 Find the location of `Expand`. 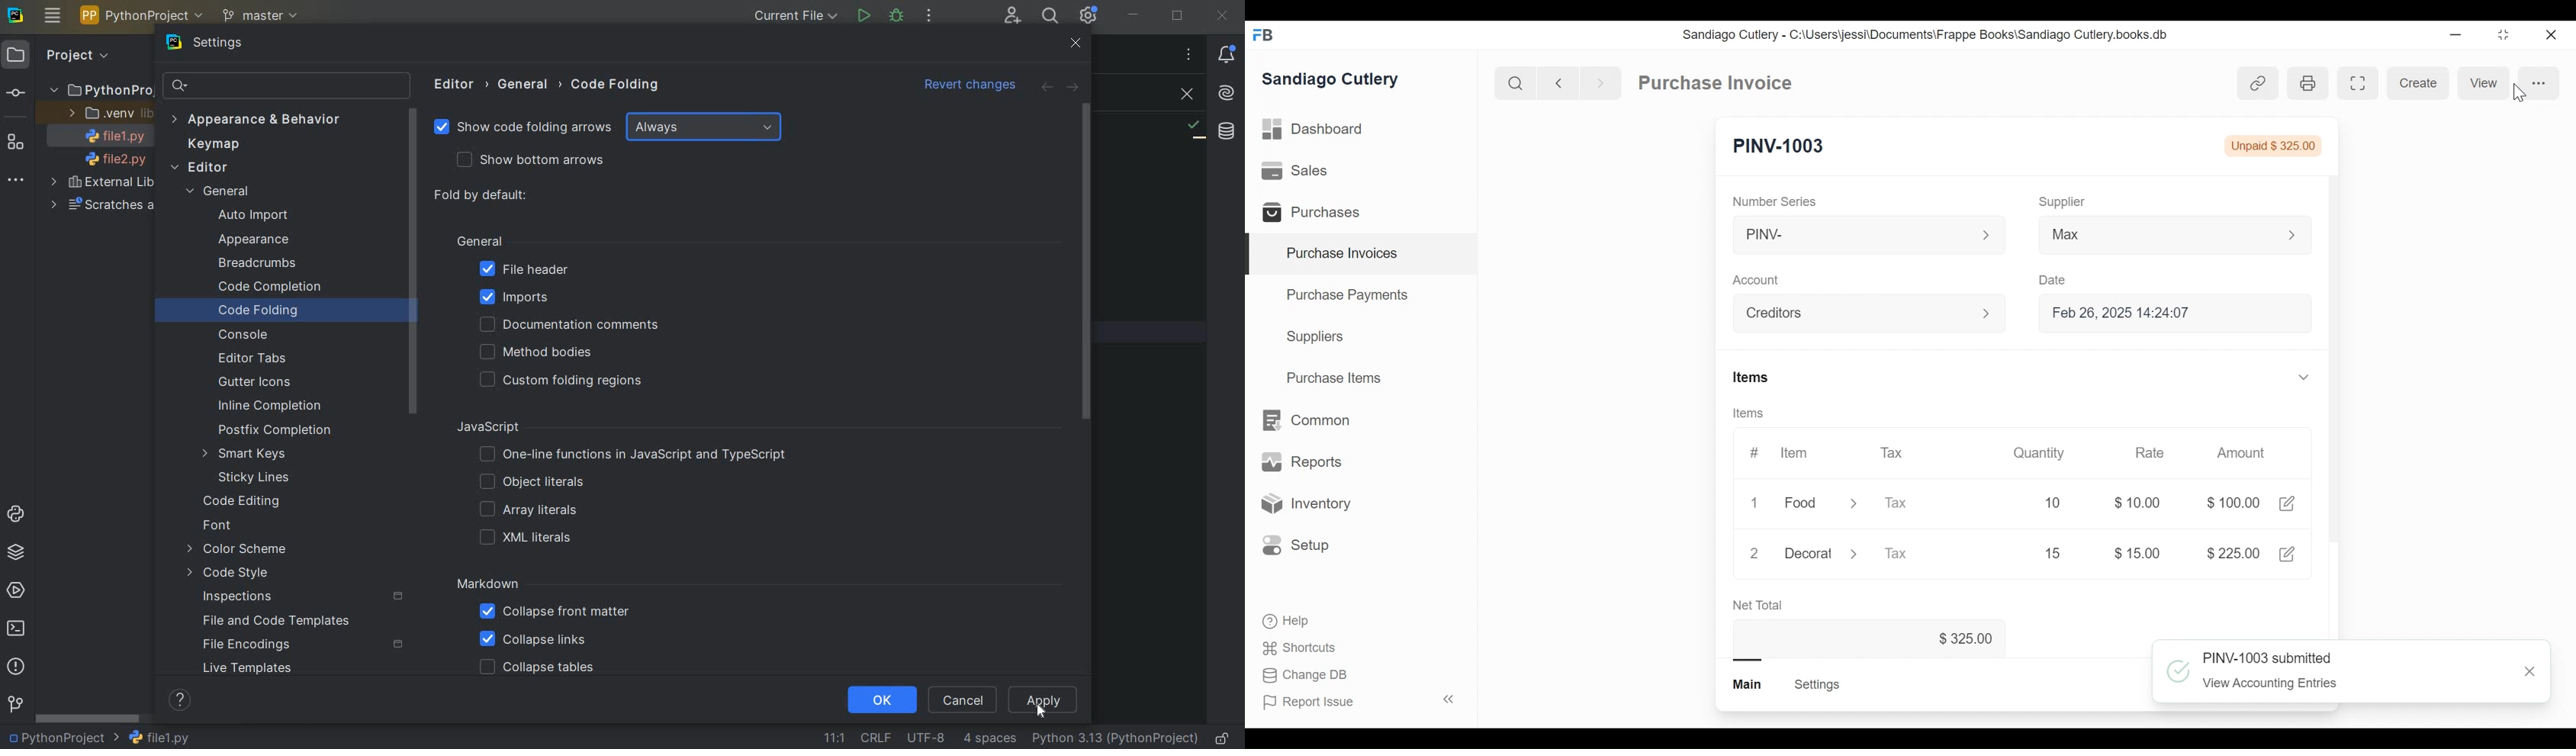

Expand is located at coordinates (1857, 553).